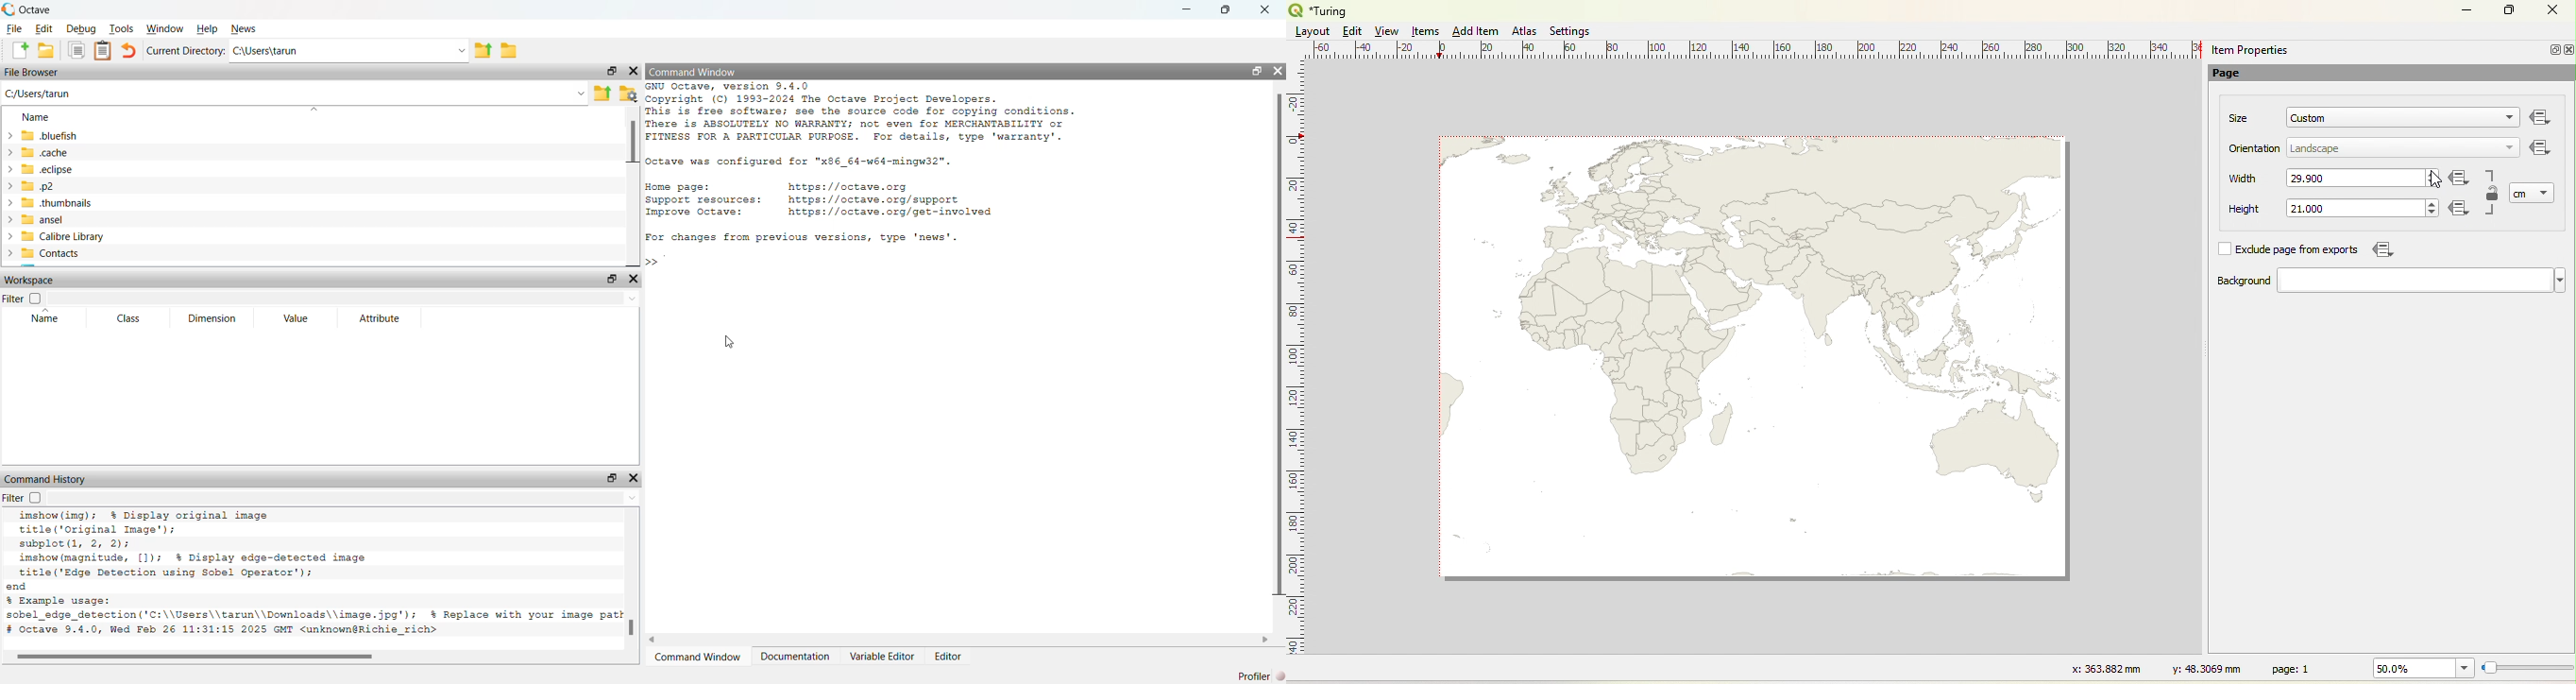  I want to click on  ansel, so click(40, 219).